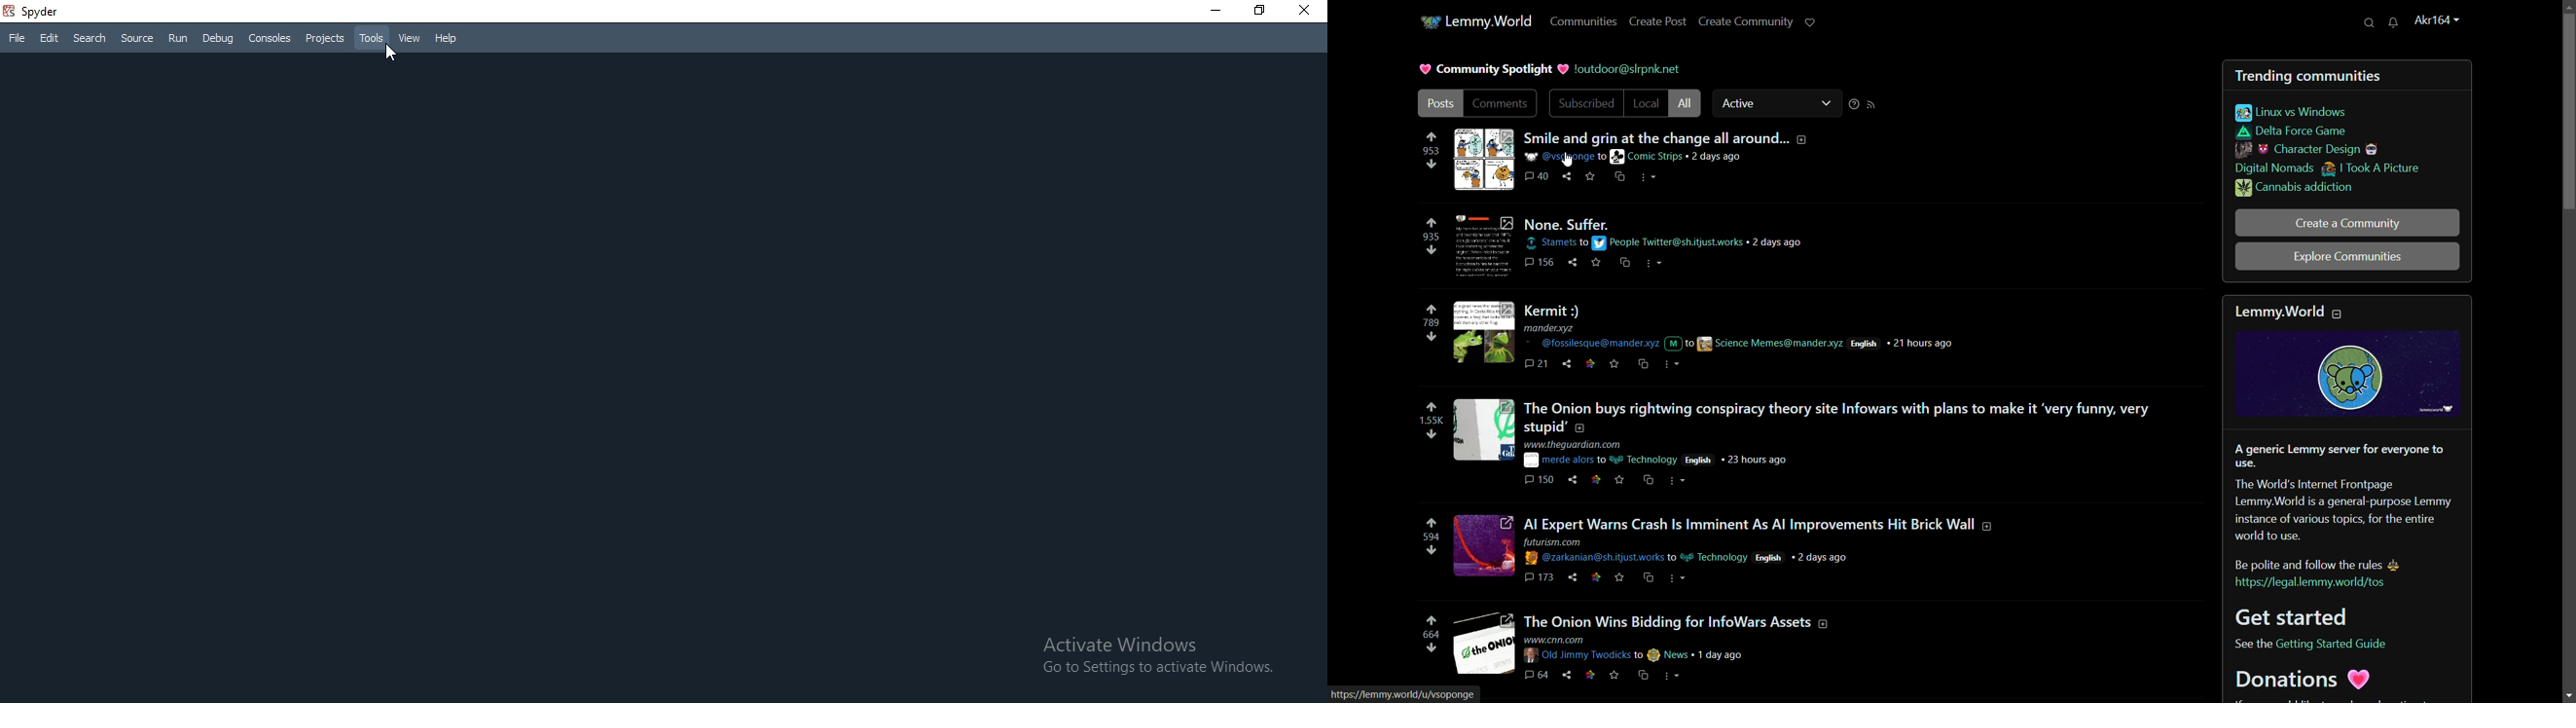 This screenshot has width=2576, height=728. Describe the element at coordinates (1538, 263) in the screenshot. I see `comments` at that location.